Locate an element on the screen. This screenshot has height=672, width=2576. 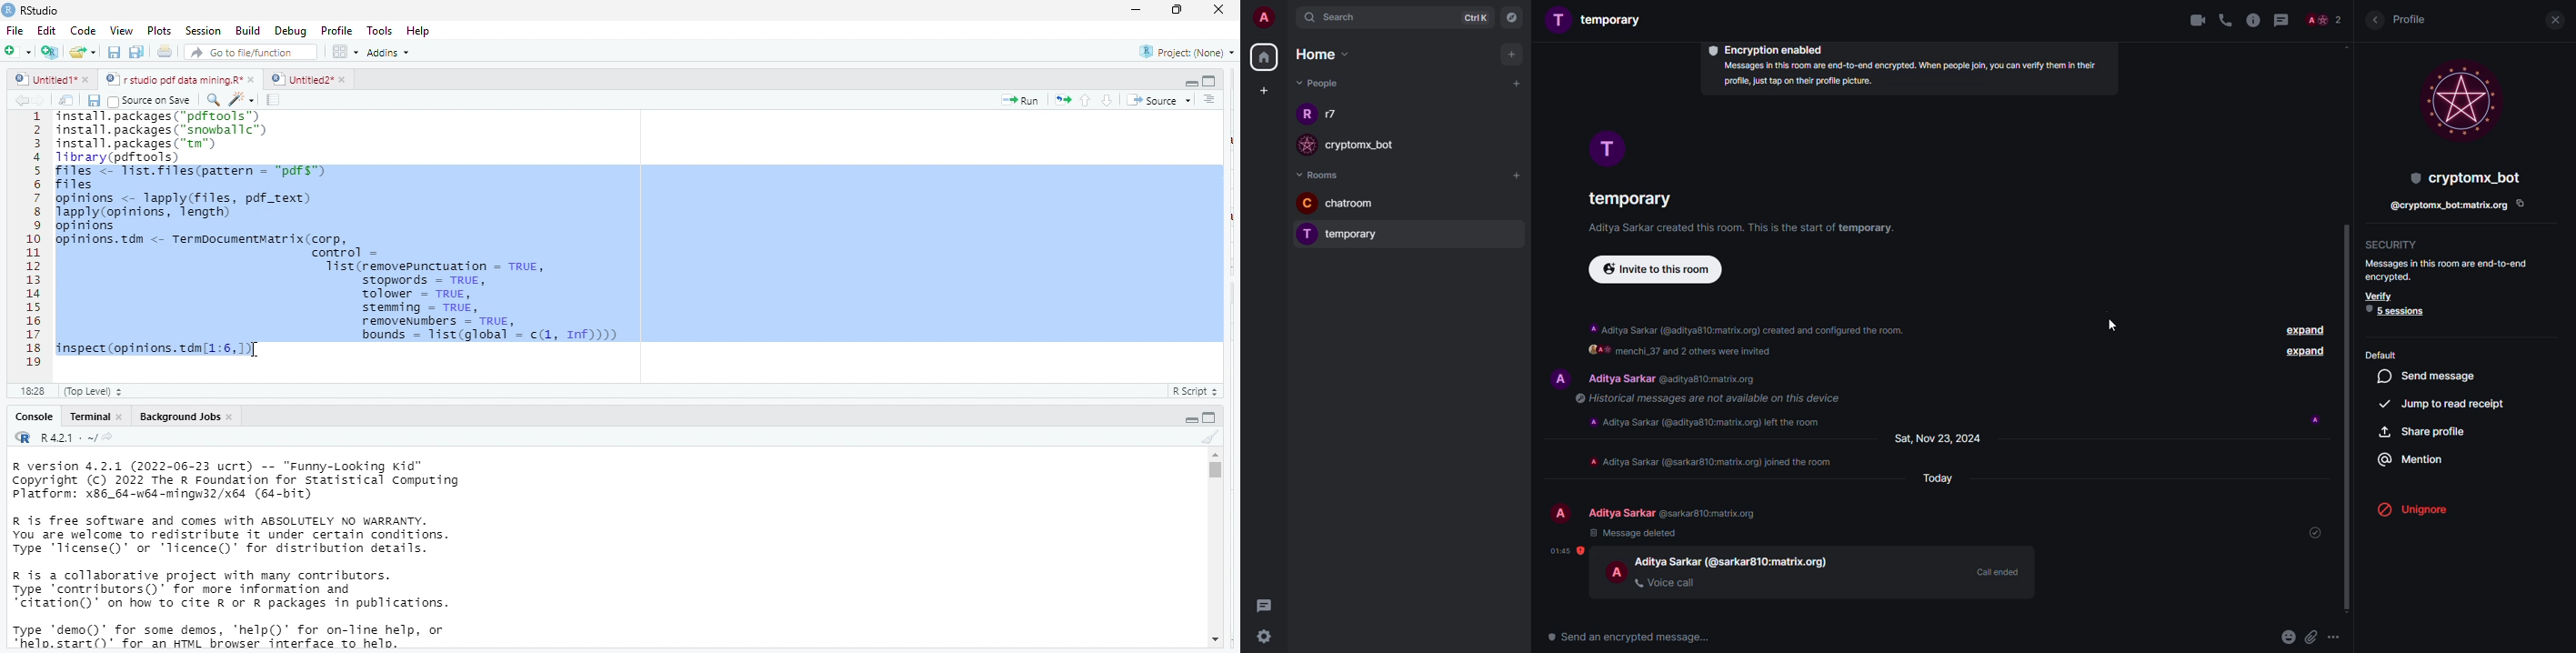
re run the previous code region is located at coordinates (1059, 99).